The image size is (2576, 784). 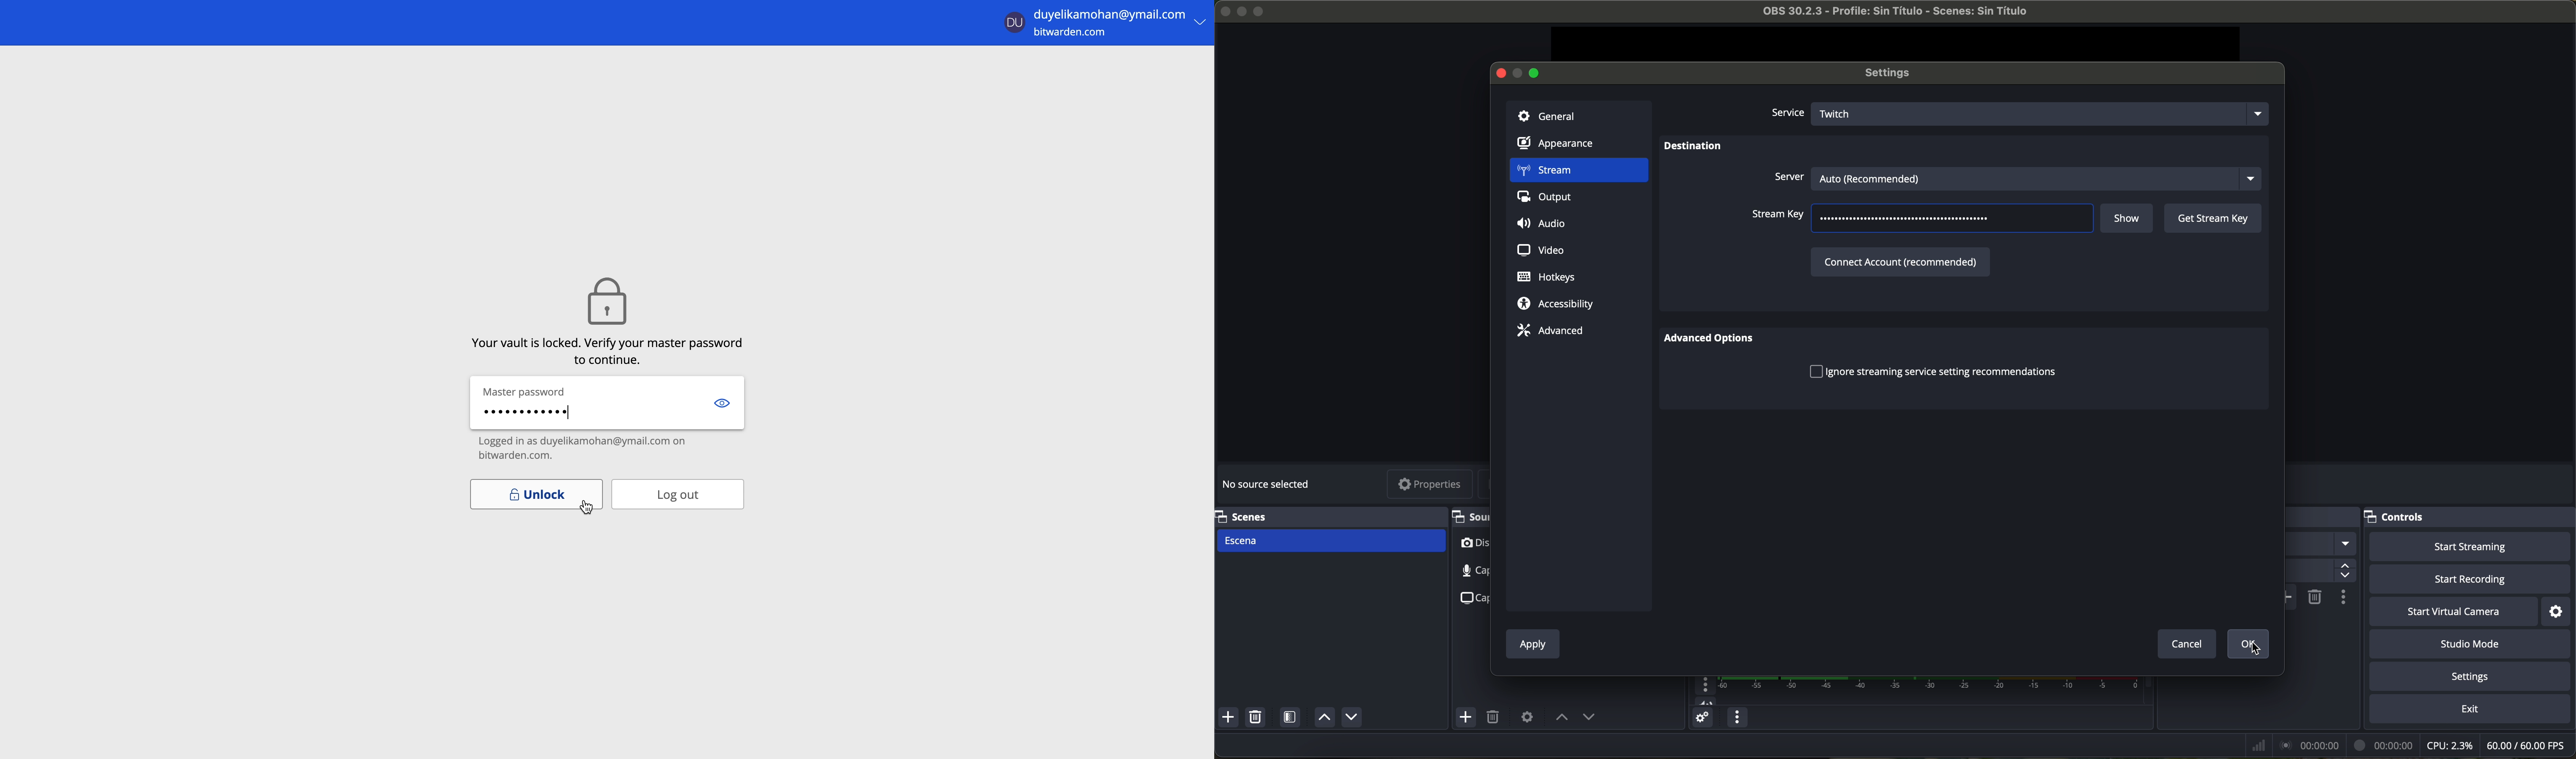 What do you see at coordinates (1544, 225) in the screenshot?
I see `audio` at bounding box center [1544, 225].